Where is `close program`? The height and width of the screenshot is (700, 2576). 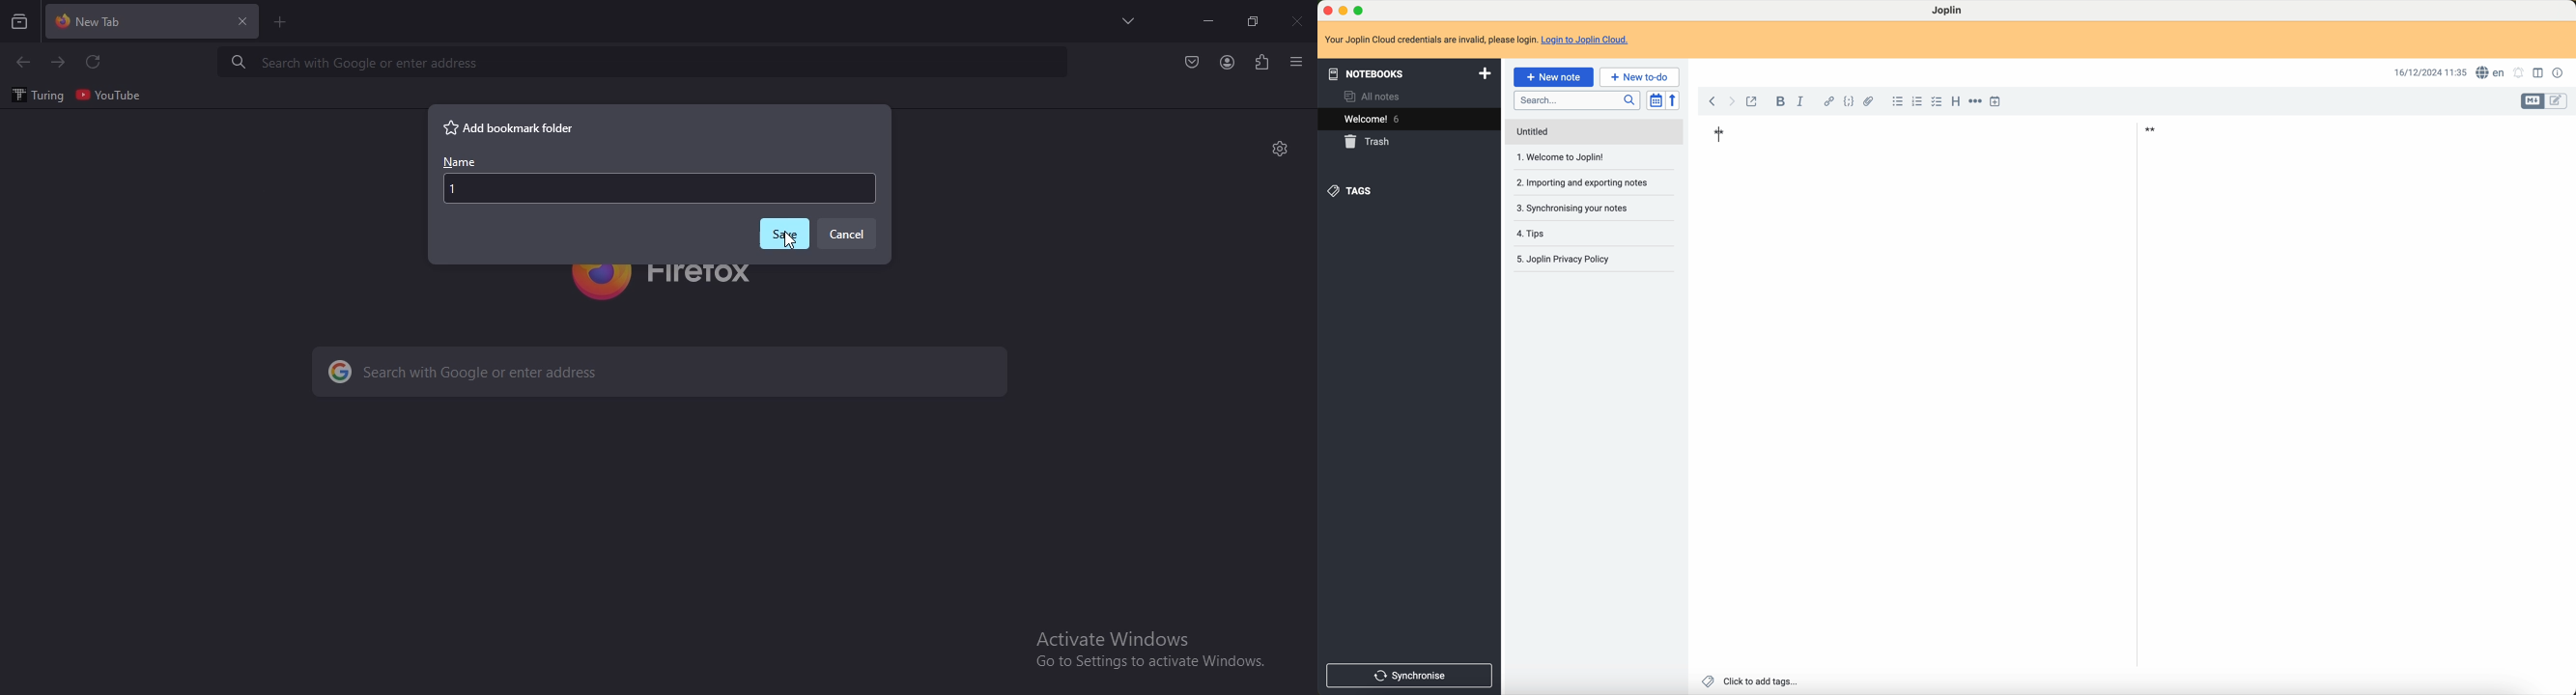
close program is located at coordinates (1326, 9).